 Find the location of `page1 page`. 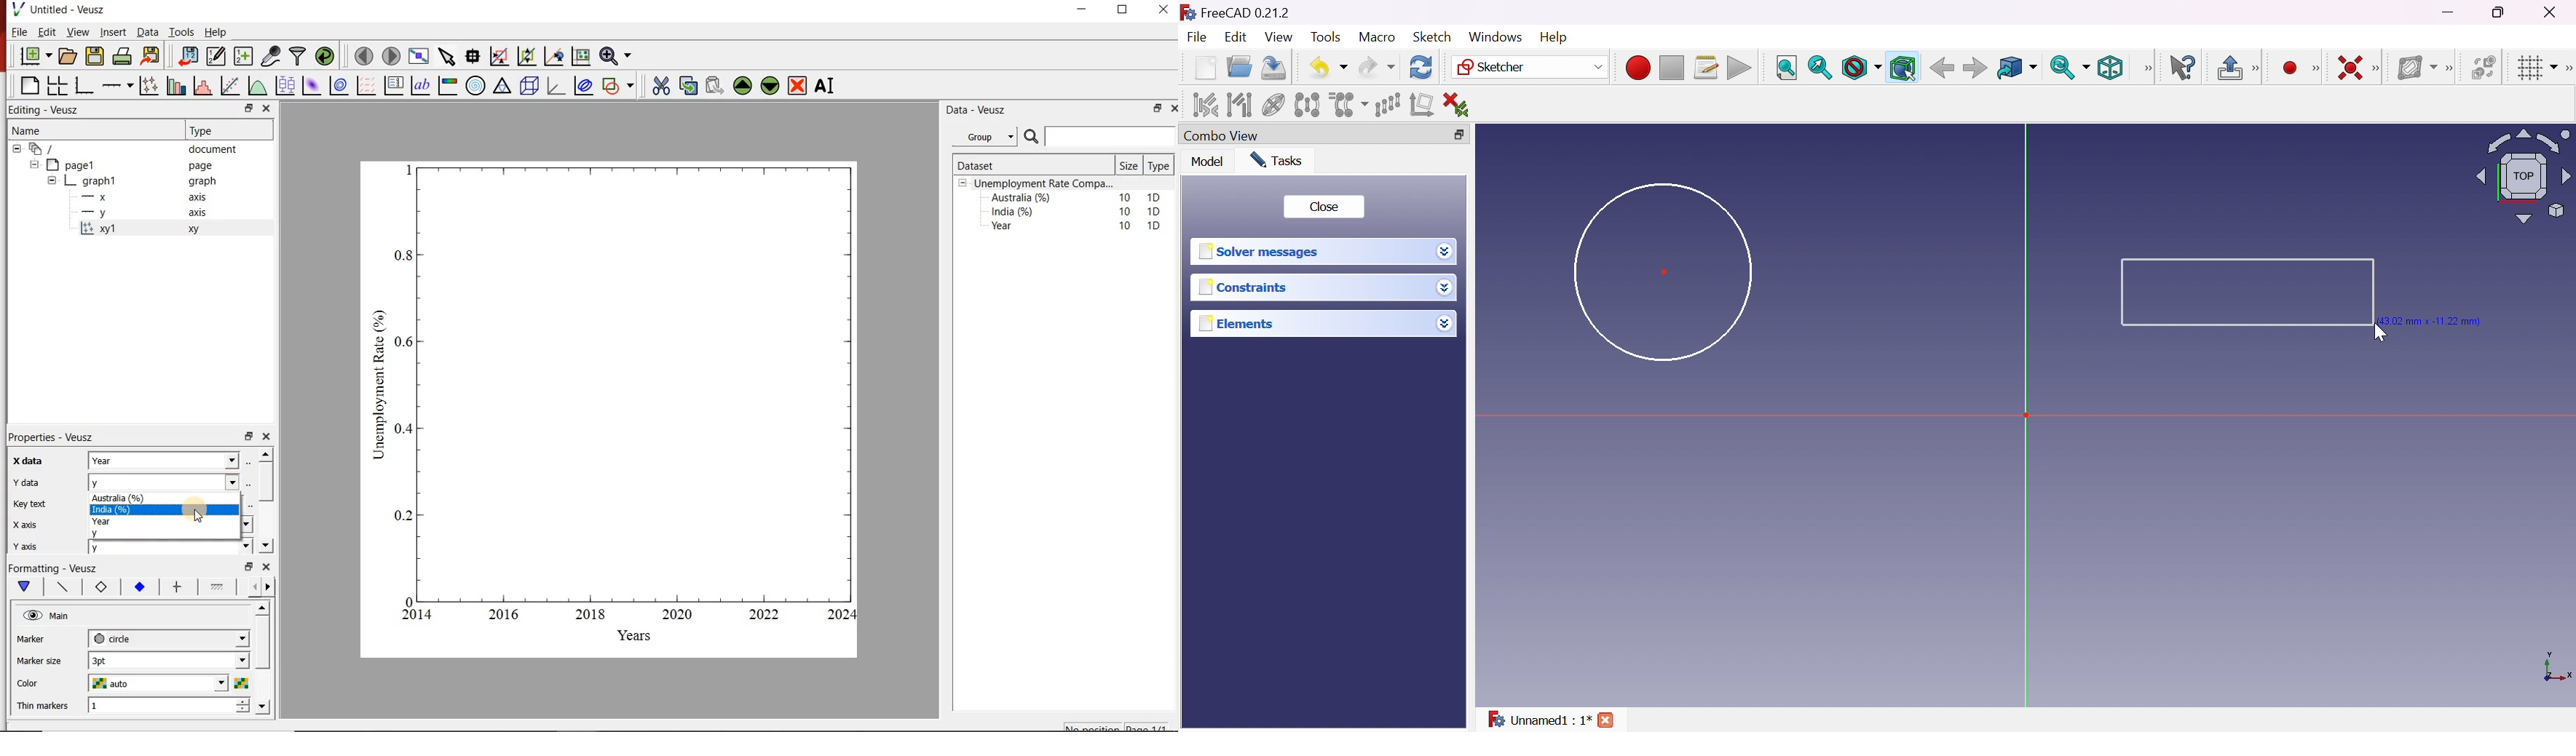

page1 page is located at coordinates (135, 165).